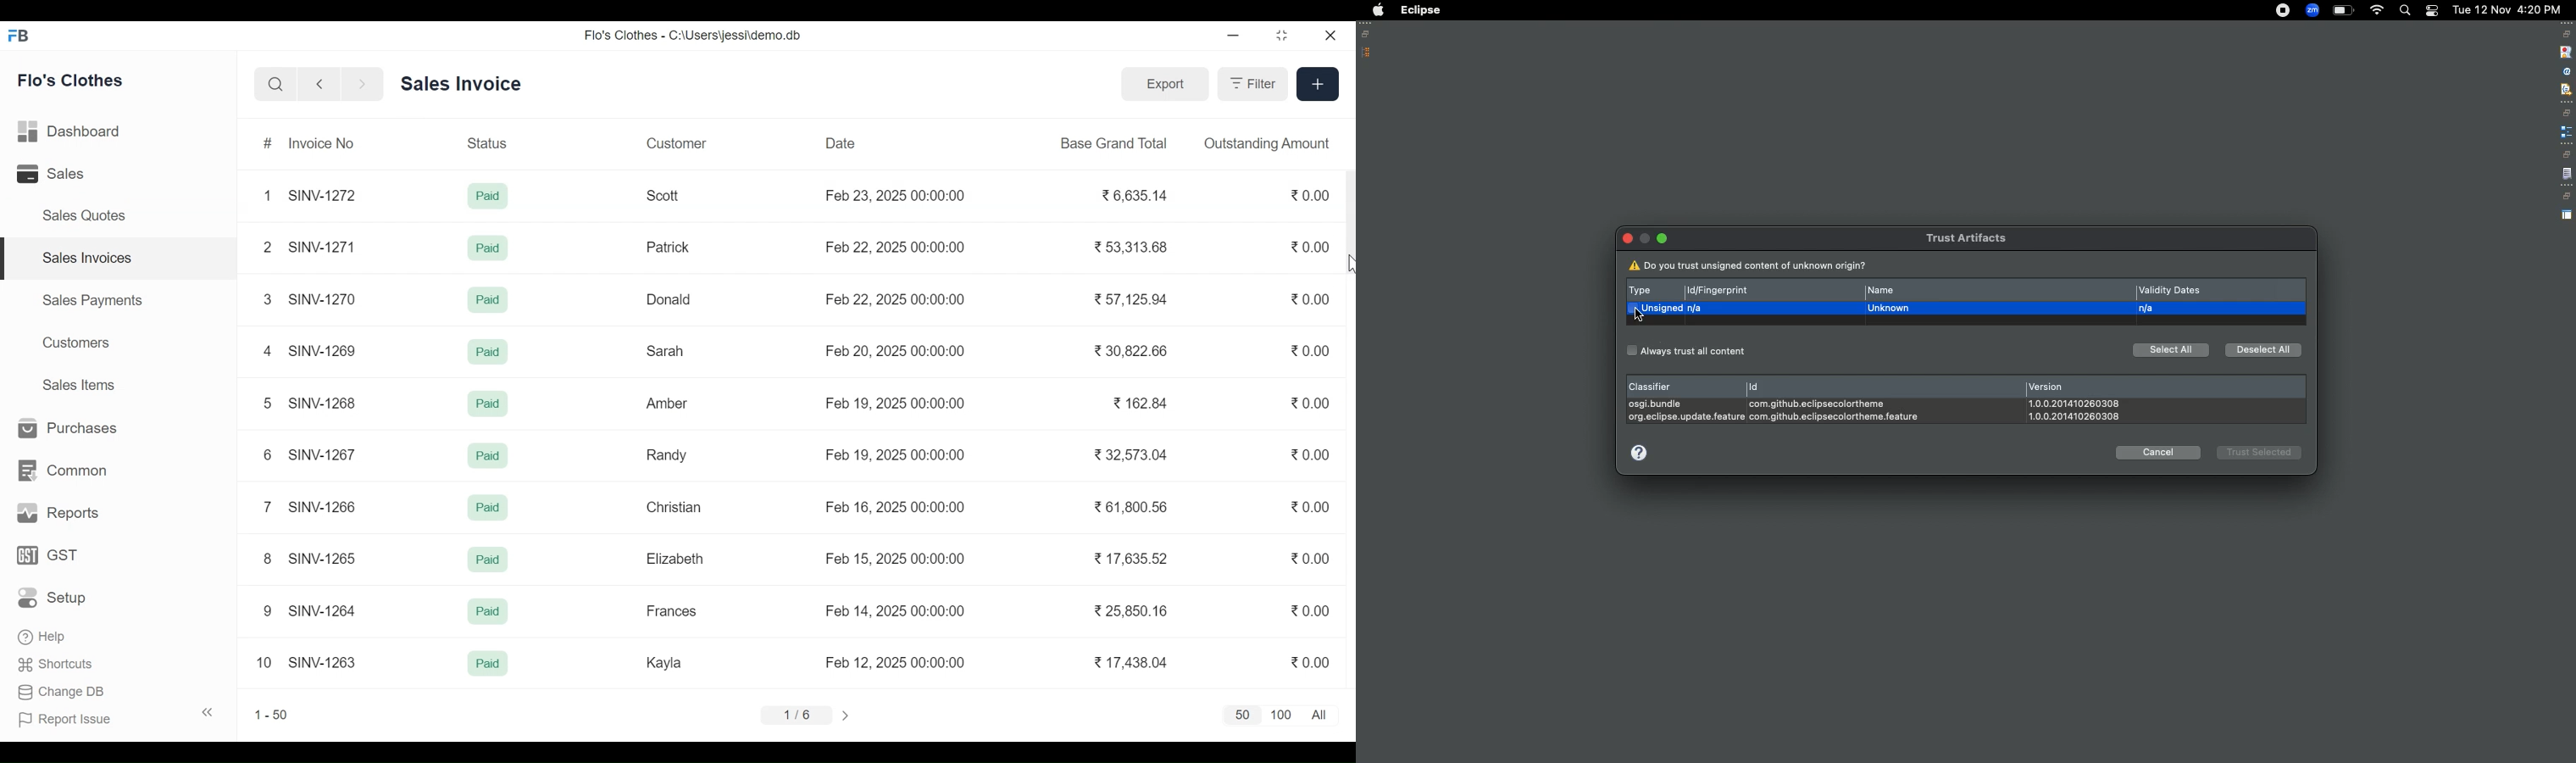 The width and height of the screenshot is (2576, 784). I want to click on 0.00, so click(1309, 557).